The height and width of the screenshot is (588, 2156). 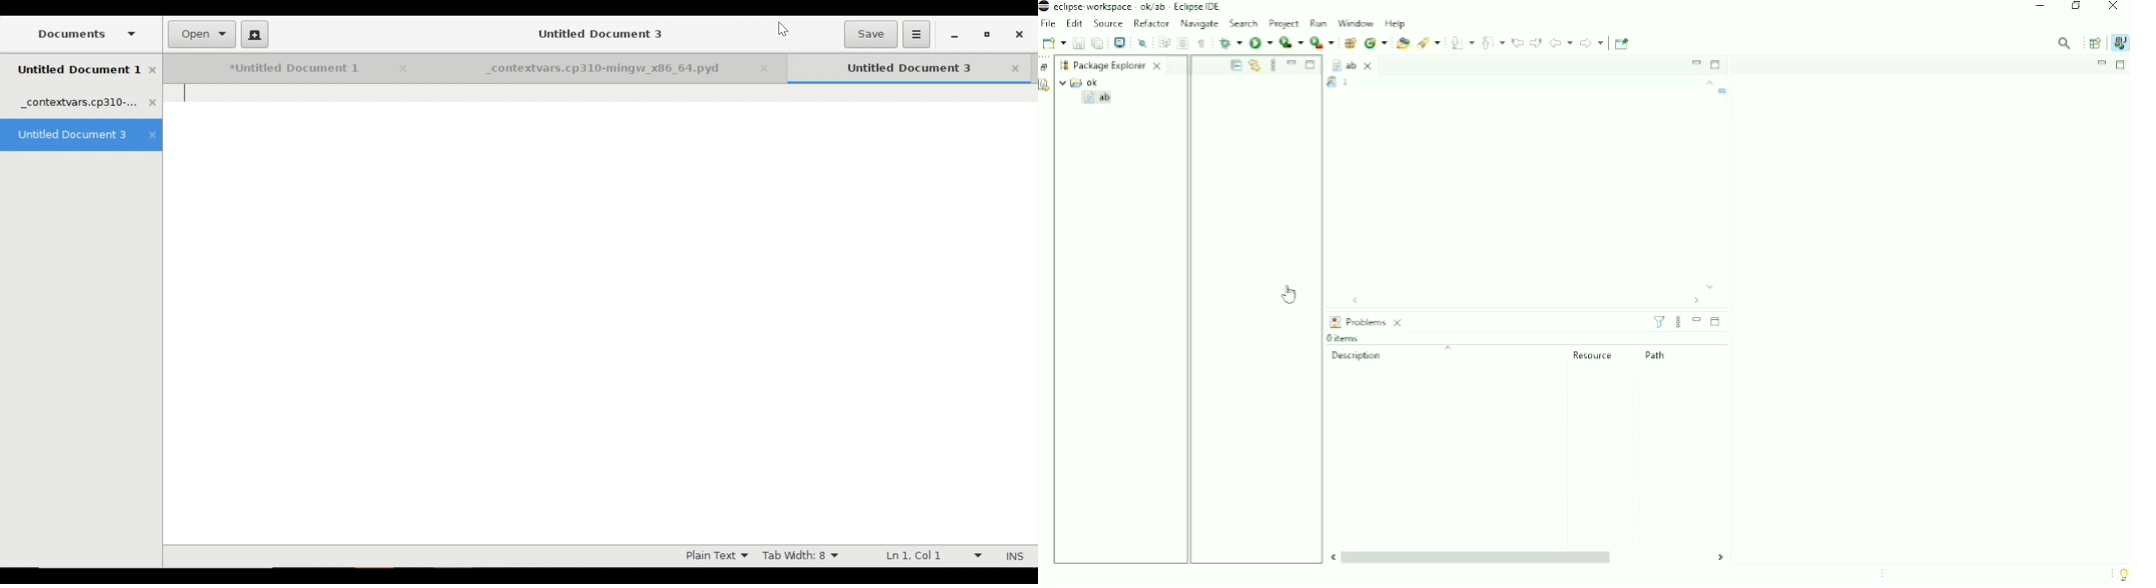 What do you see at coordinates (1659, 322) in the screenshot?
I see `Filters` at bounding box center [1659, 322].